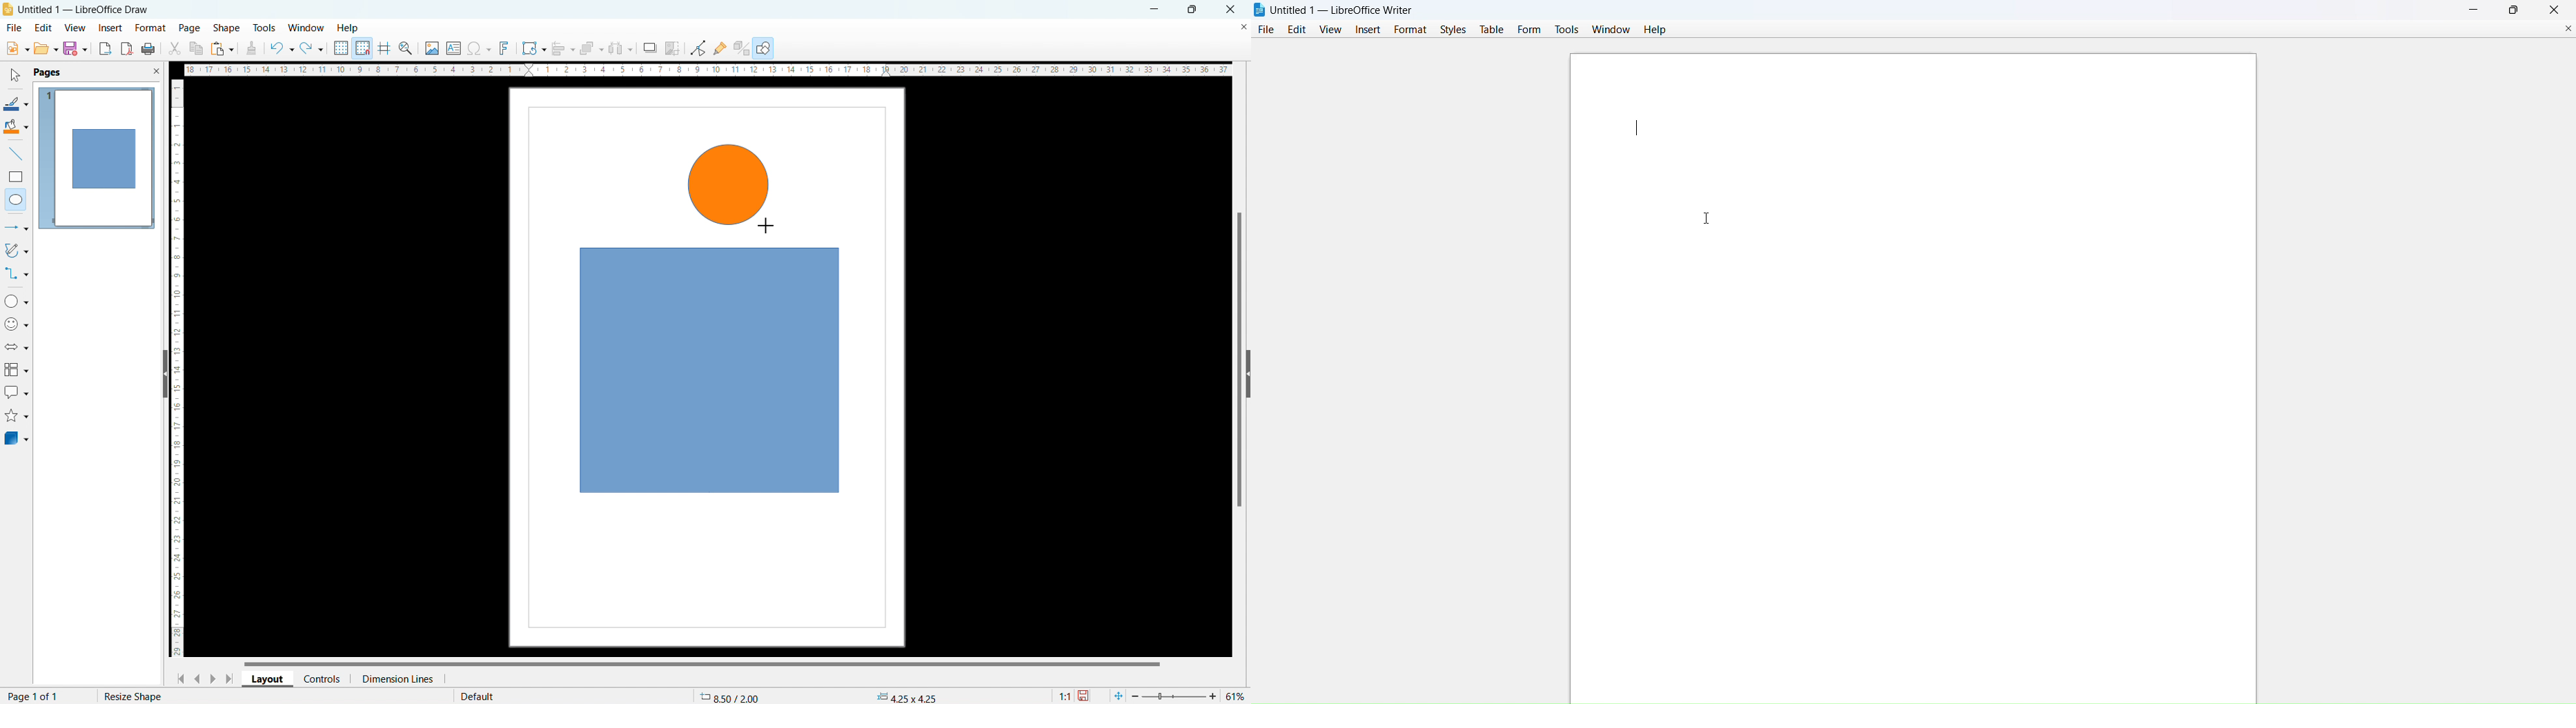  Describe the element at coordinates (504, 47) in the screenshot. I see `insert fontwork text` at that location.